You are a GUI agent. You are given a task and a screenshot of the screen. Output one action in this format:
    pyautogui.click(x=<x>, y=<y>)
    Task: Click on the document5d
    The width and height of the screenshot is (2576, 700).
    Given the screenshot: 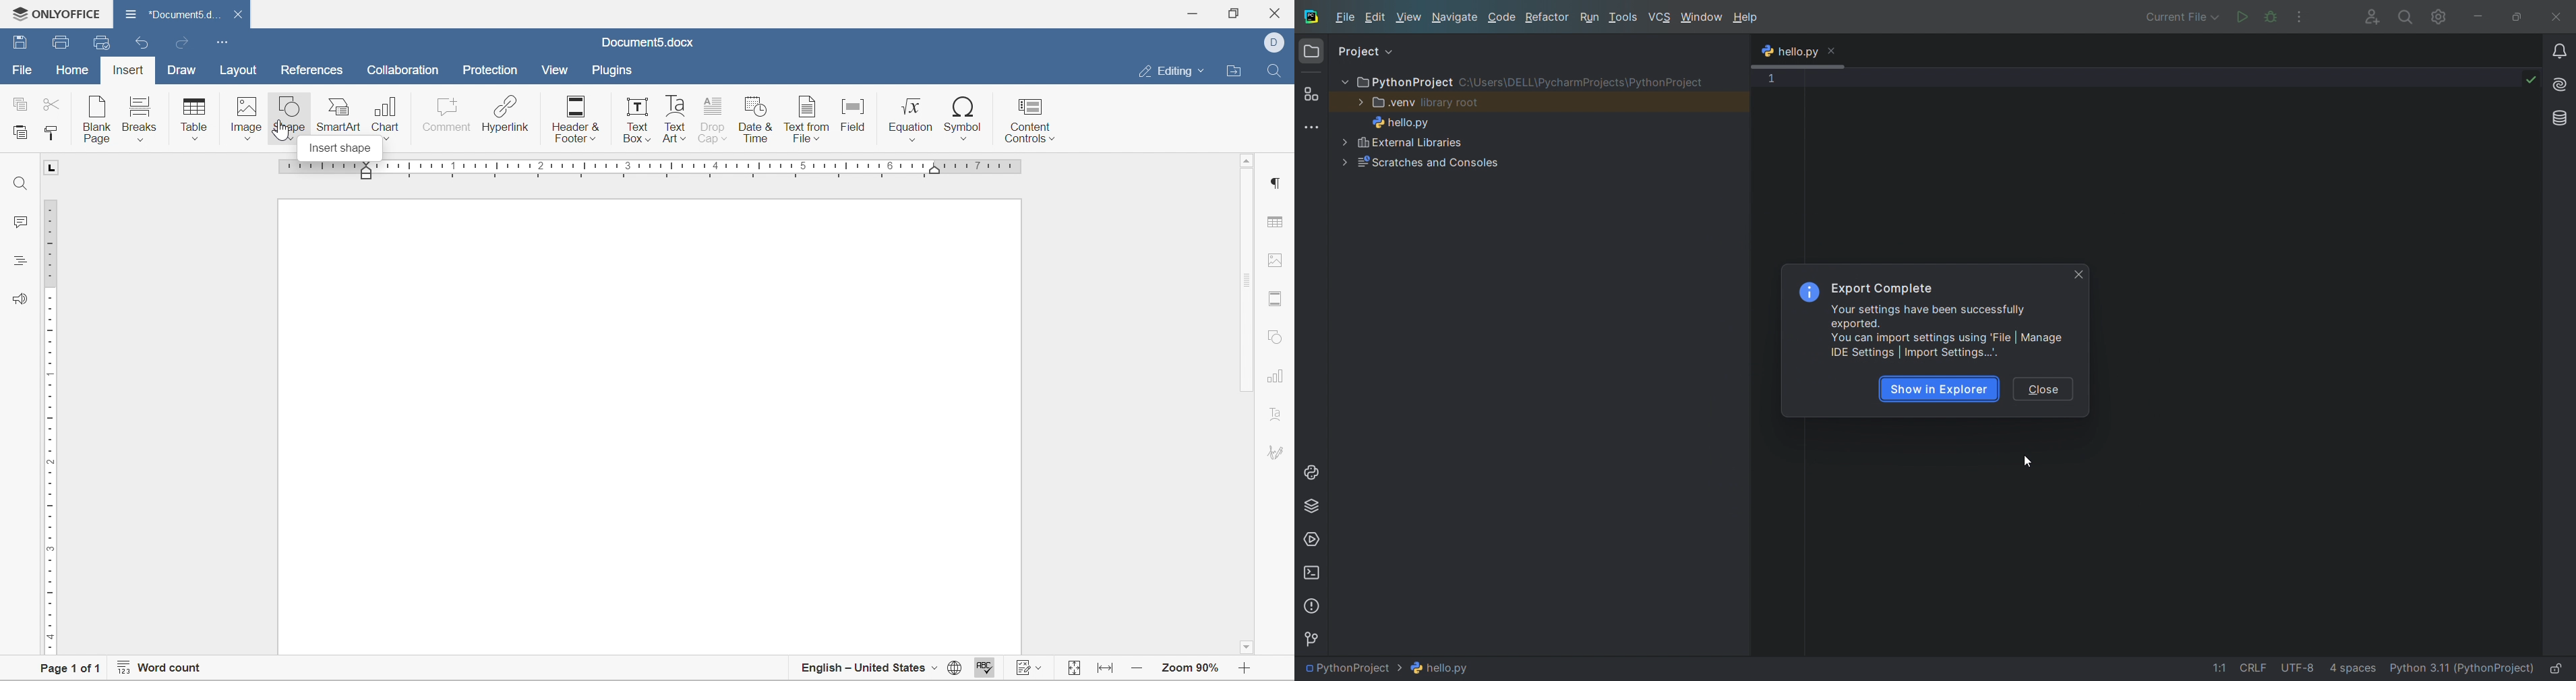 What is the action you would take?
    pyautogui.click(x=175, y=12)
    